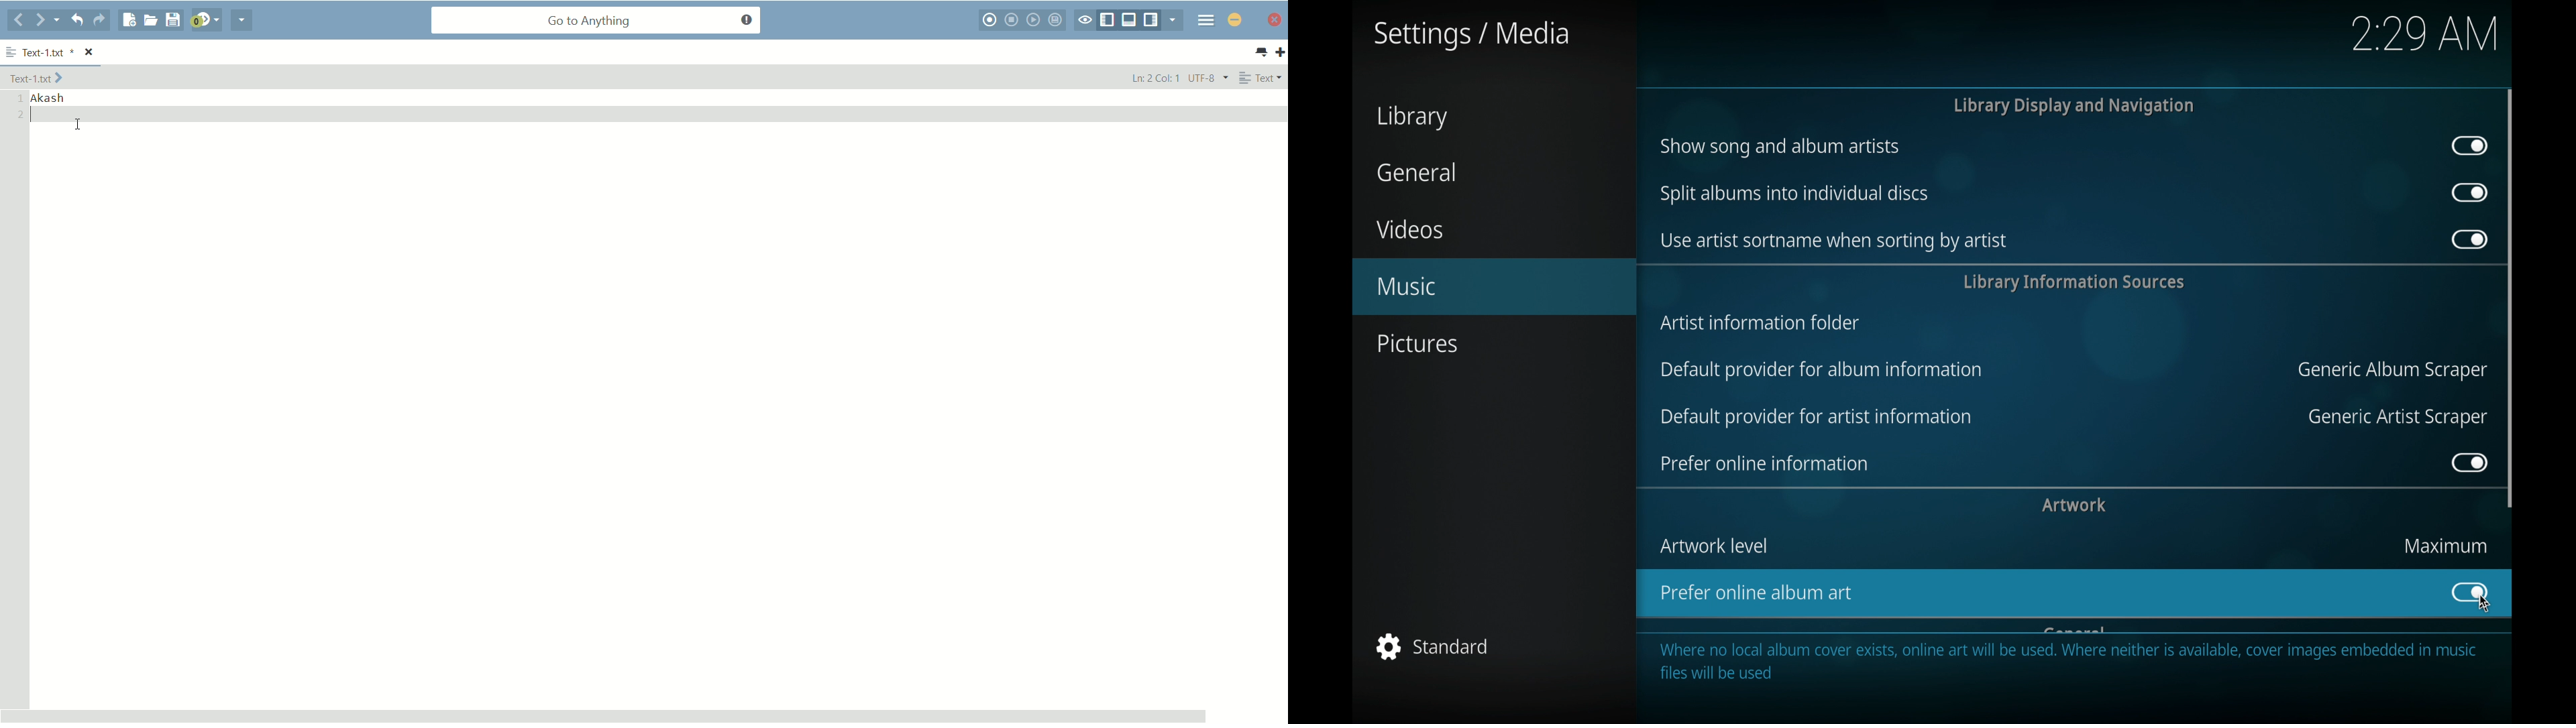 This screenshot has width=2576, height=728. I want to click on general, so click(1417, 172).